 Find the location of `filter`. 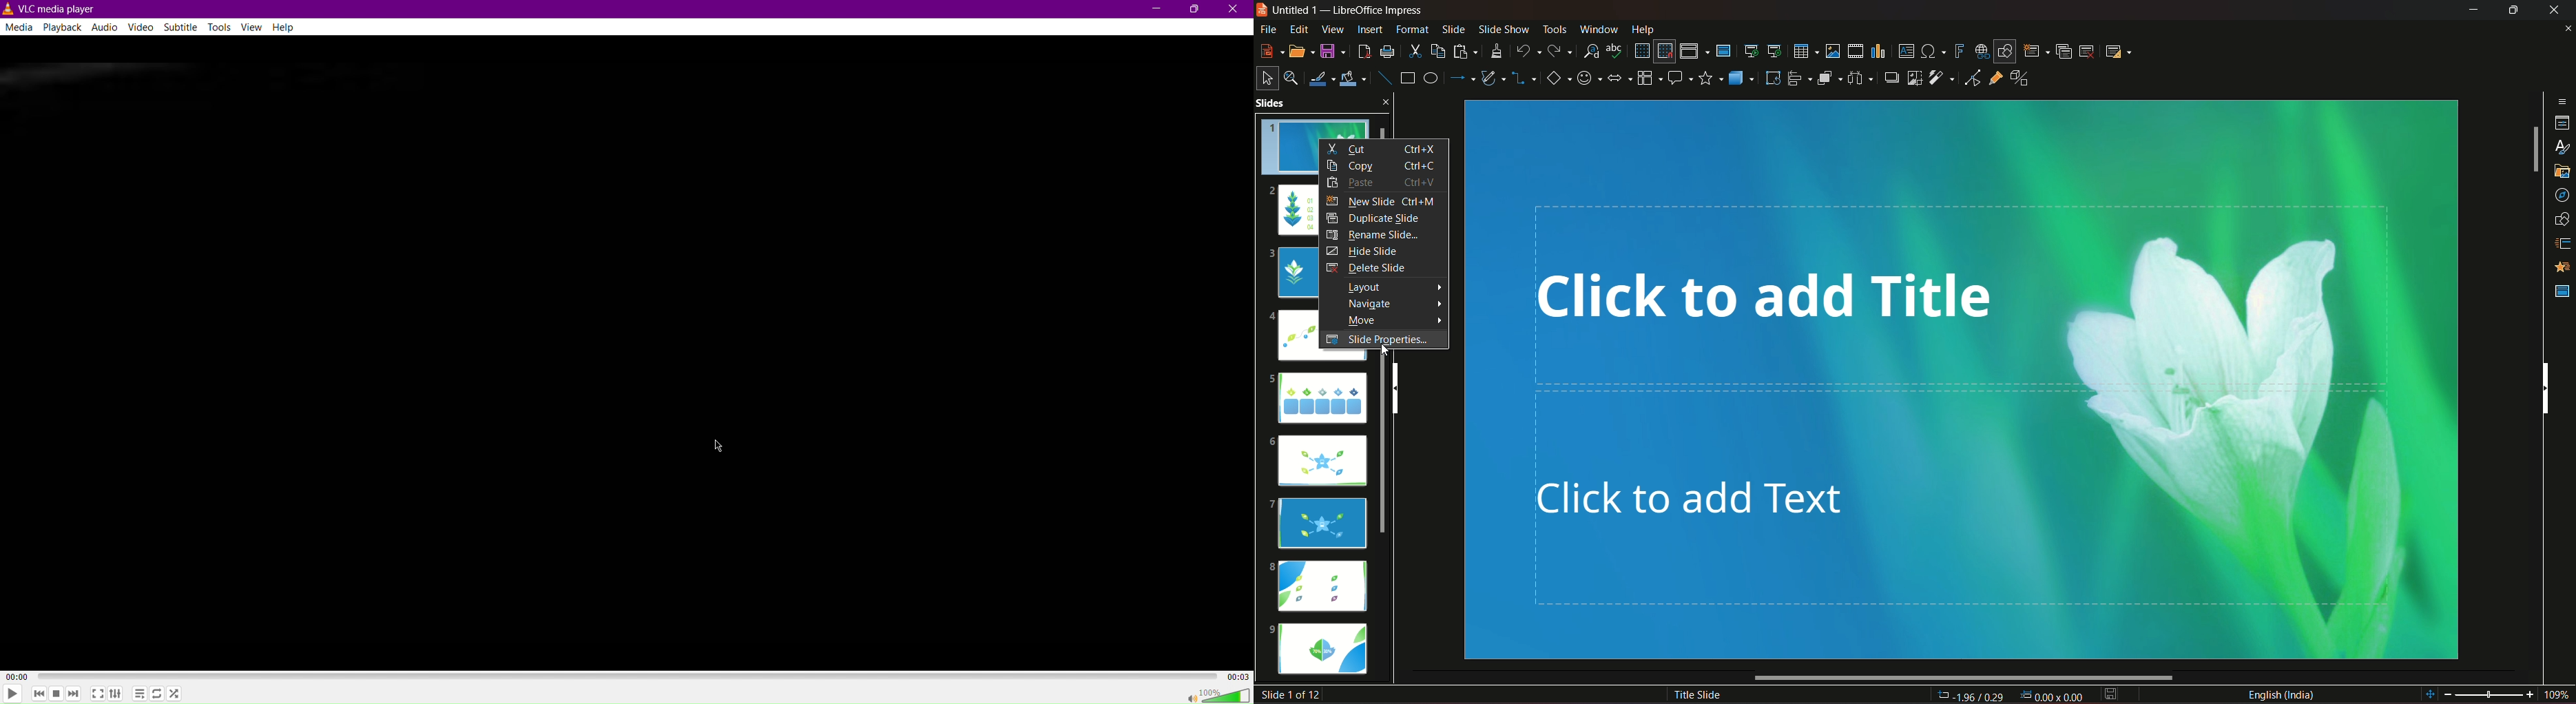

filter is located at coordinates (1940, 78).